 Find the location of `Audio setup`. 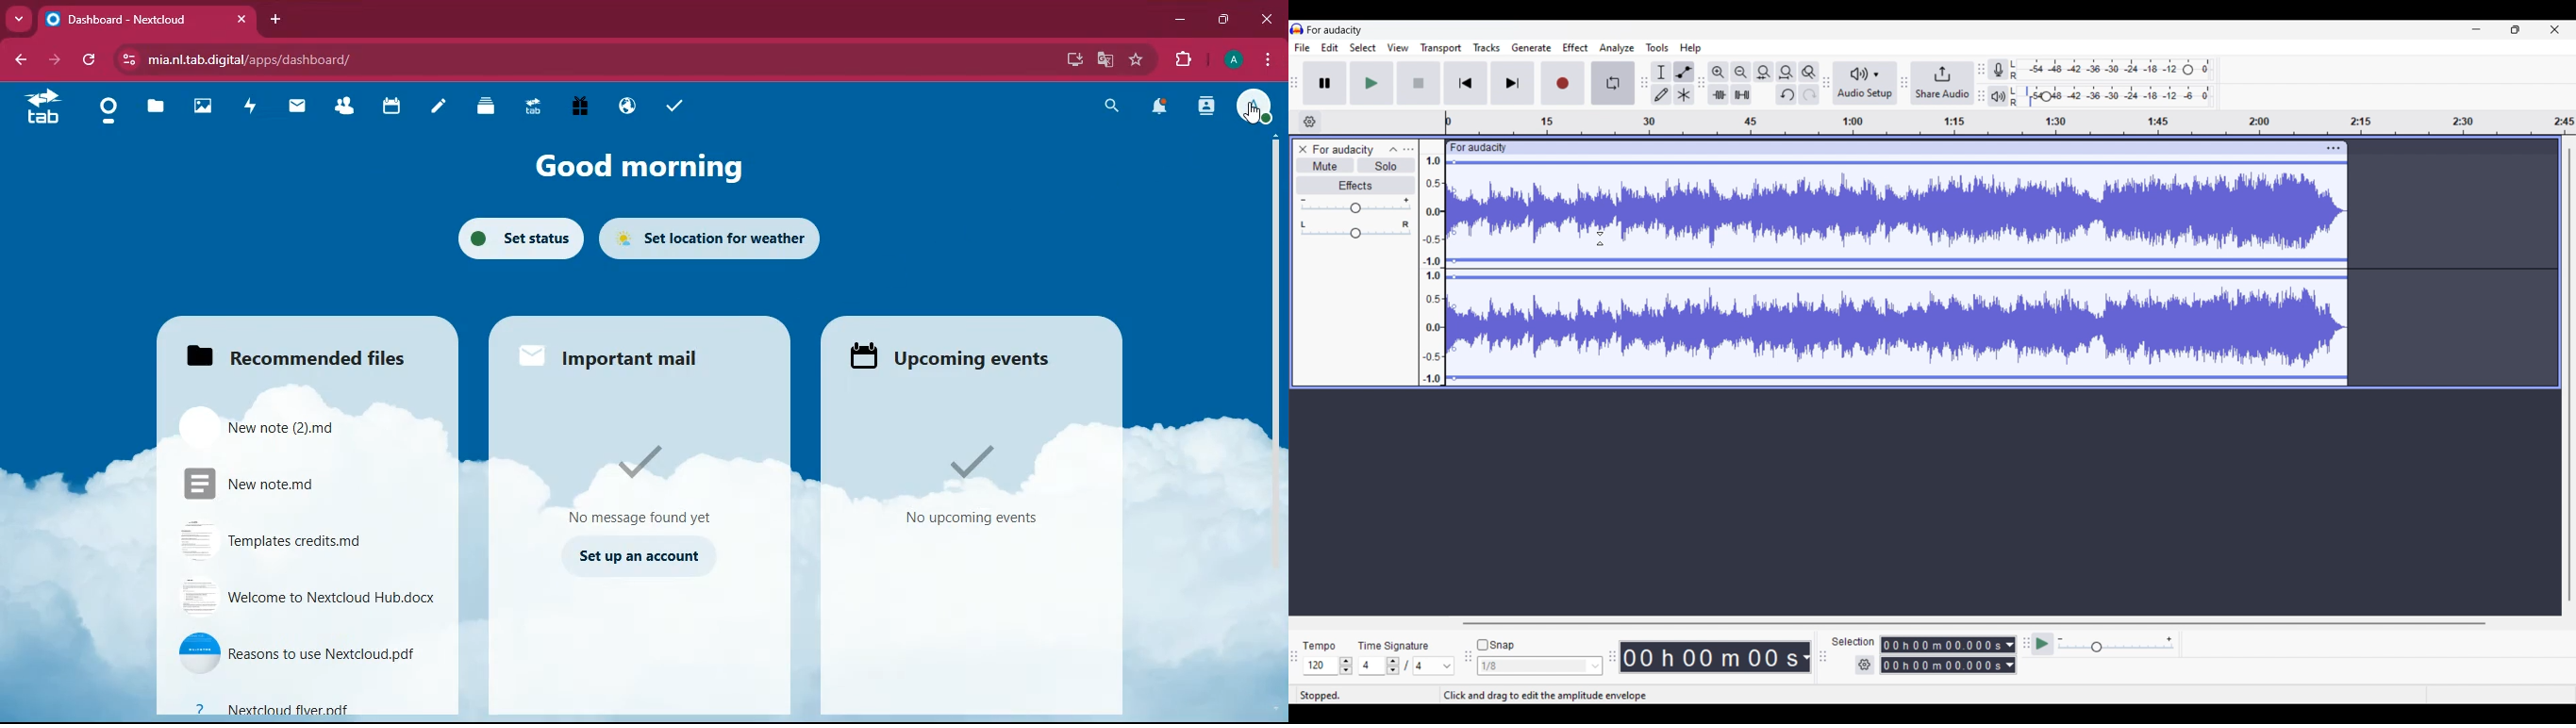

Audio setup is located at coordinates (1865, 83).